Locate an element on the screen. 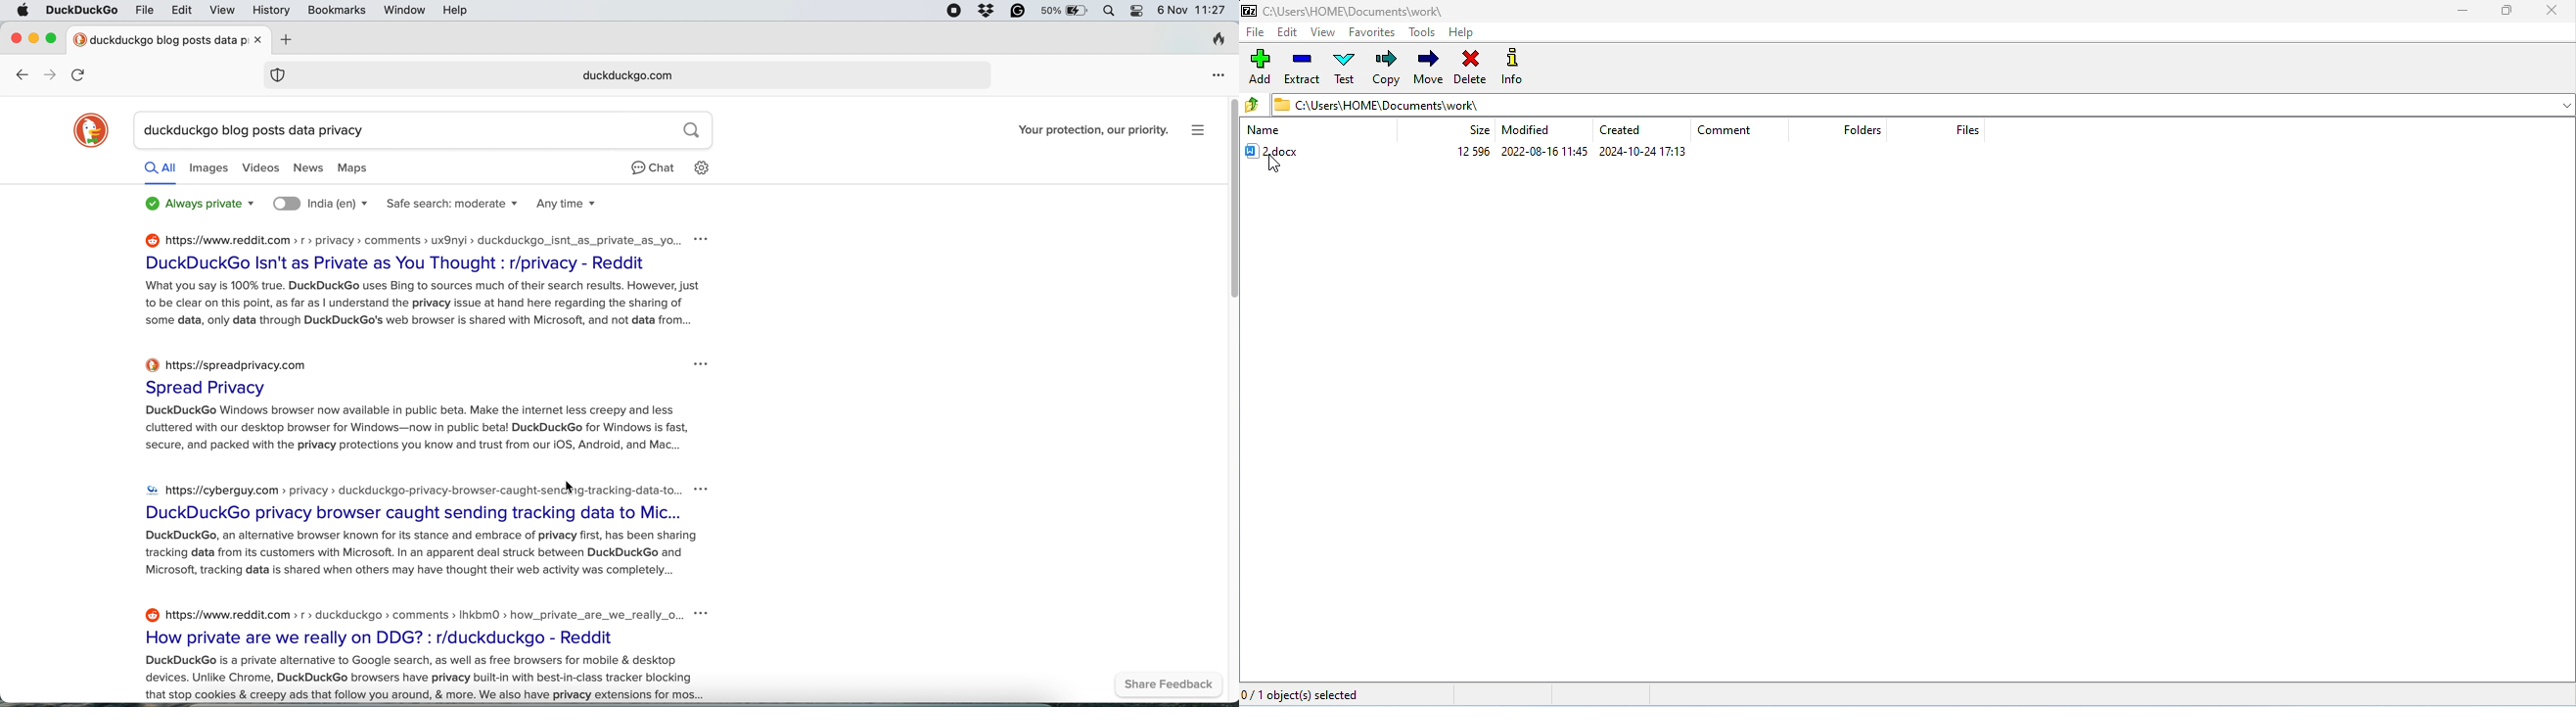 The width and height of the screenshot is (2576, 728). chat is located at coordinates (653, 173).